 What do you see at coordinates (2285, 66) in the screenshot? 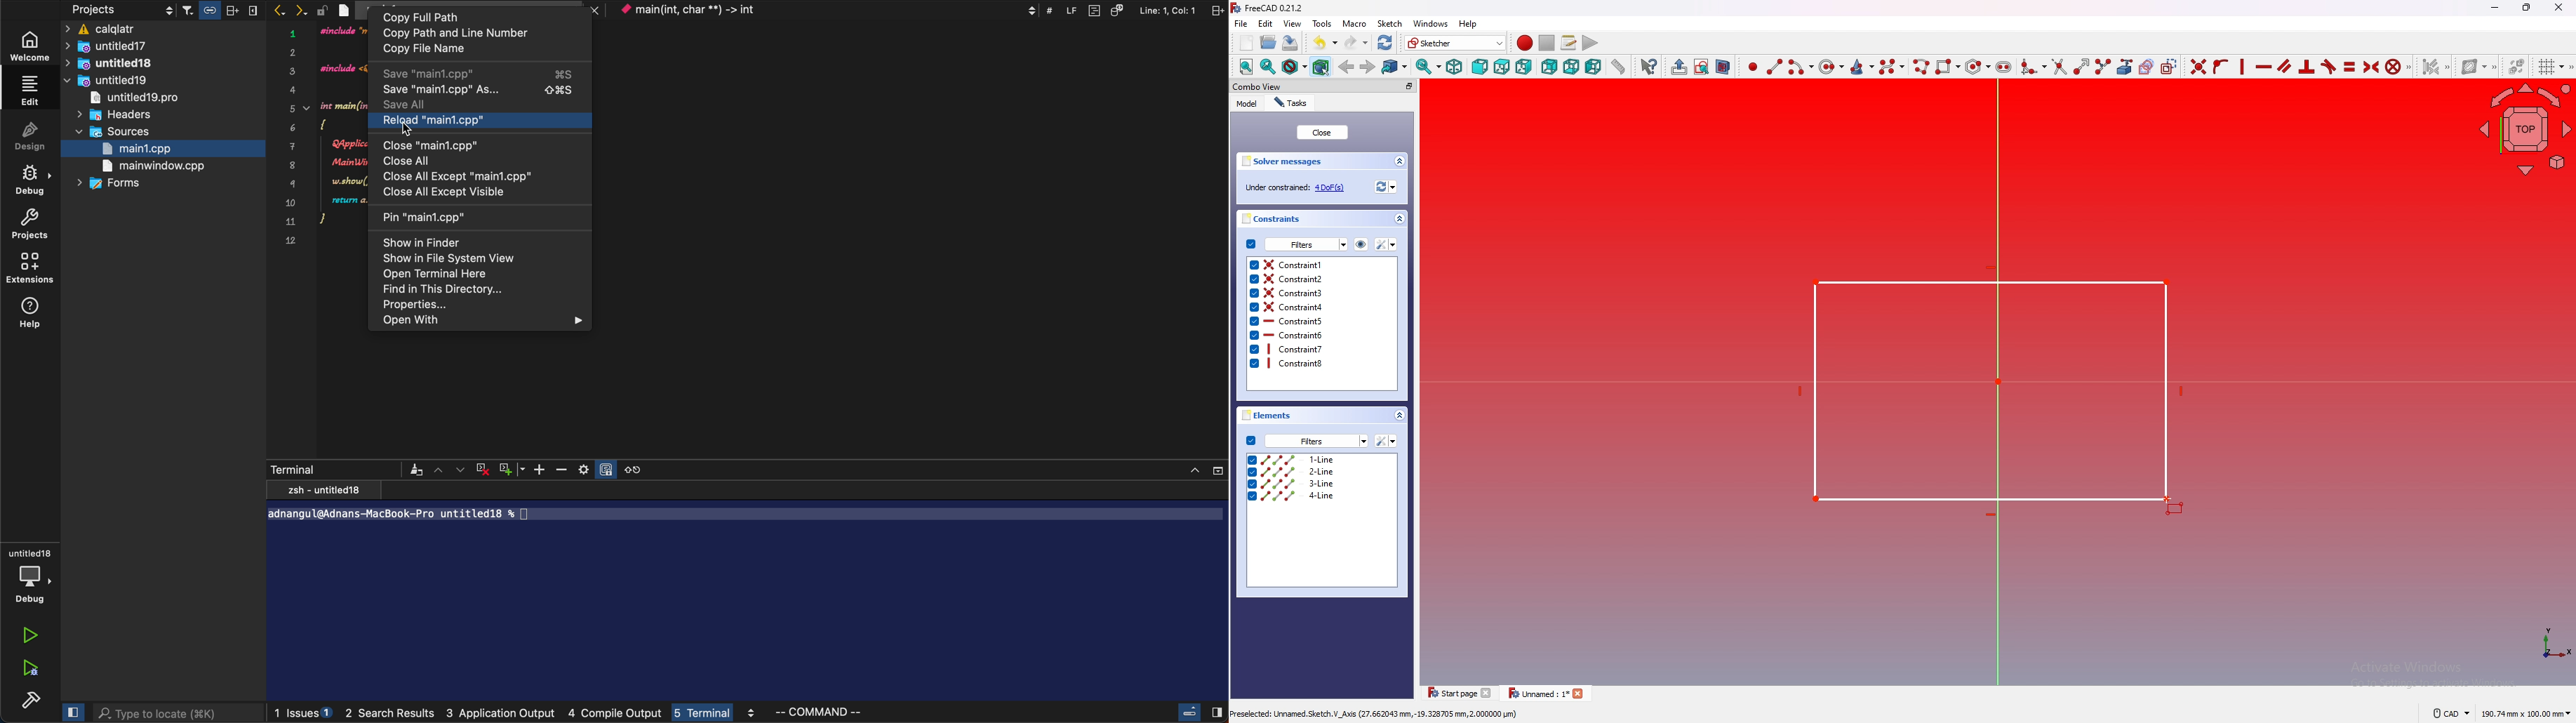
I see `constraint parallel` at bounding box center [2285, 66].